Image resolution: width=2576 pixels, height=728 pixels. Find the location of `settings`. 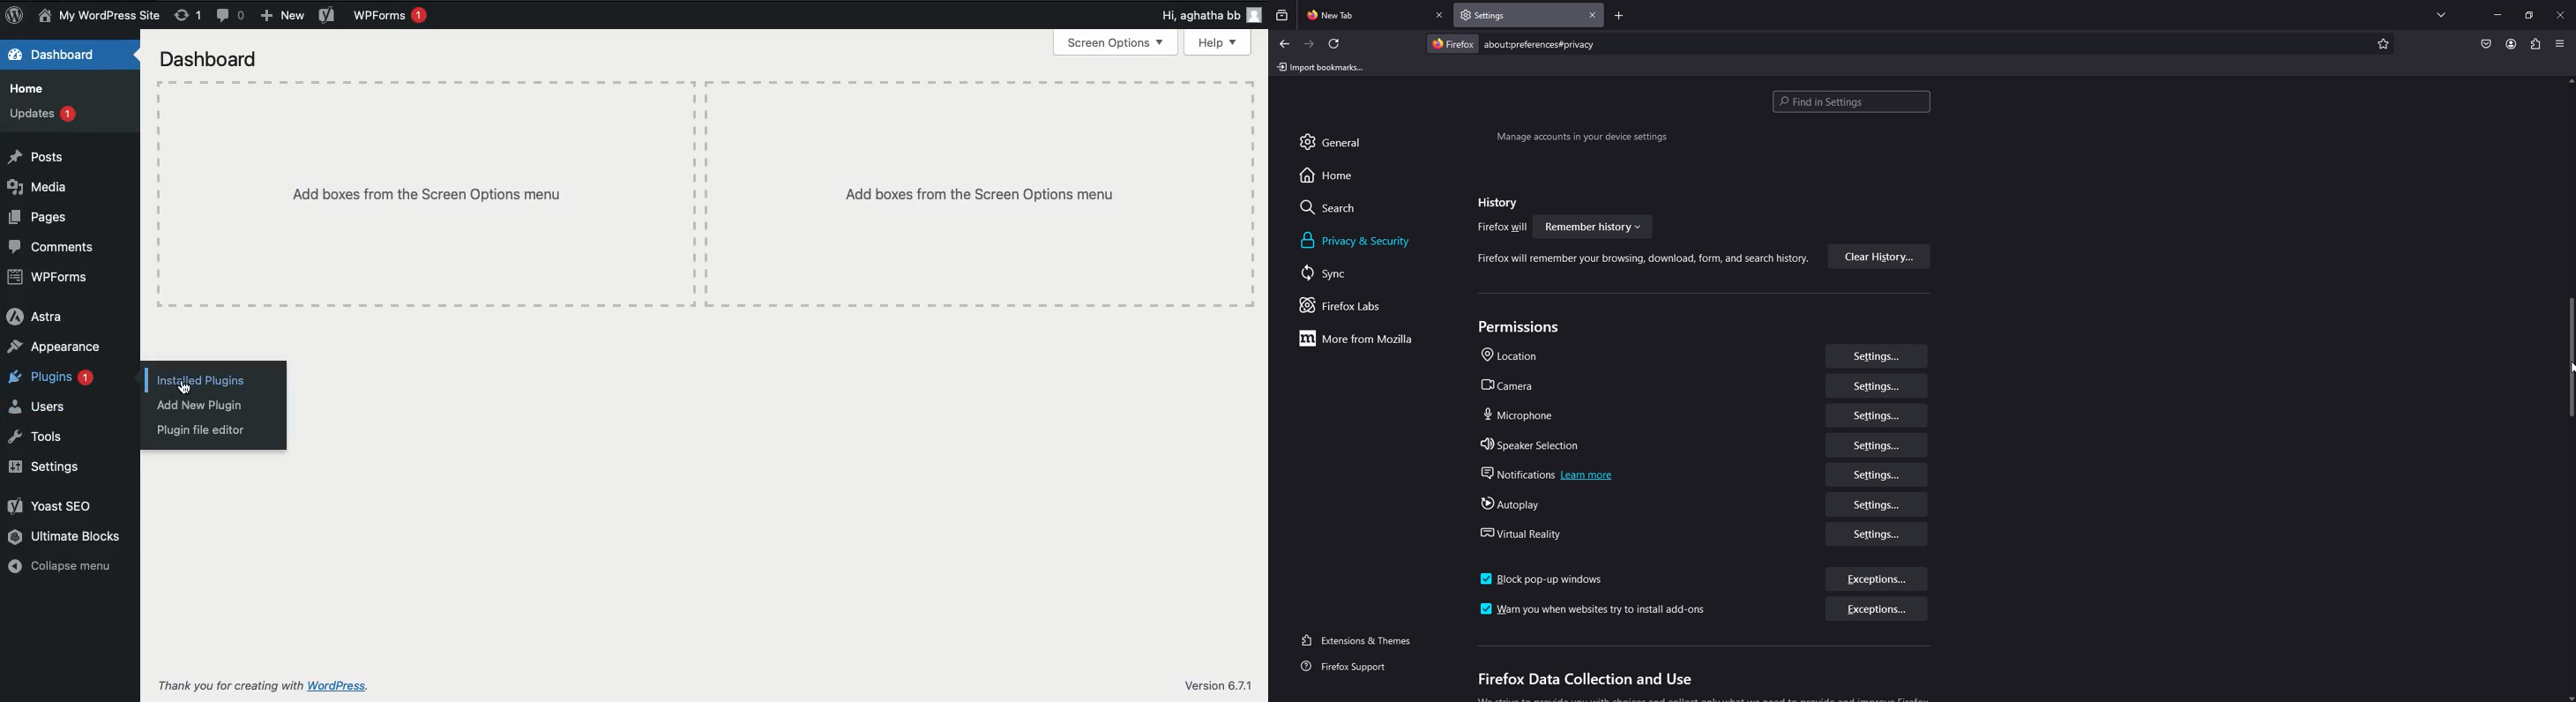

settings is located at coordinates (1878, 386).